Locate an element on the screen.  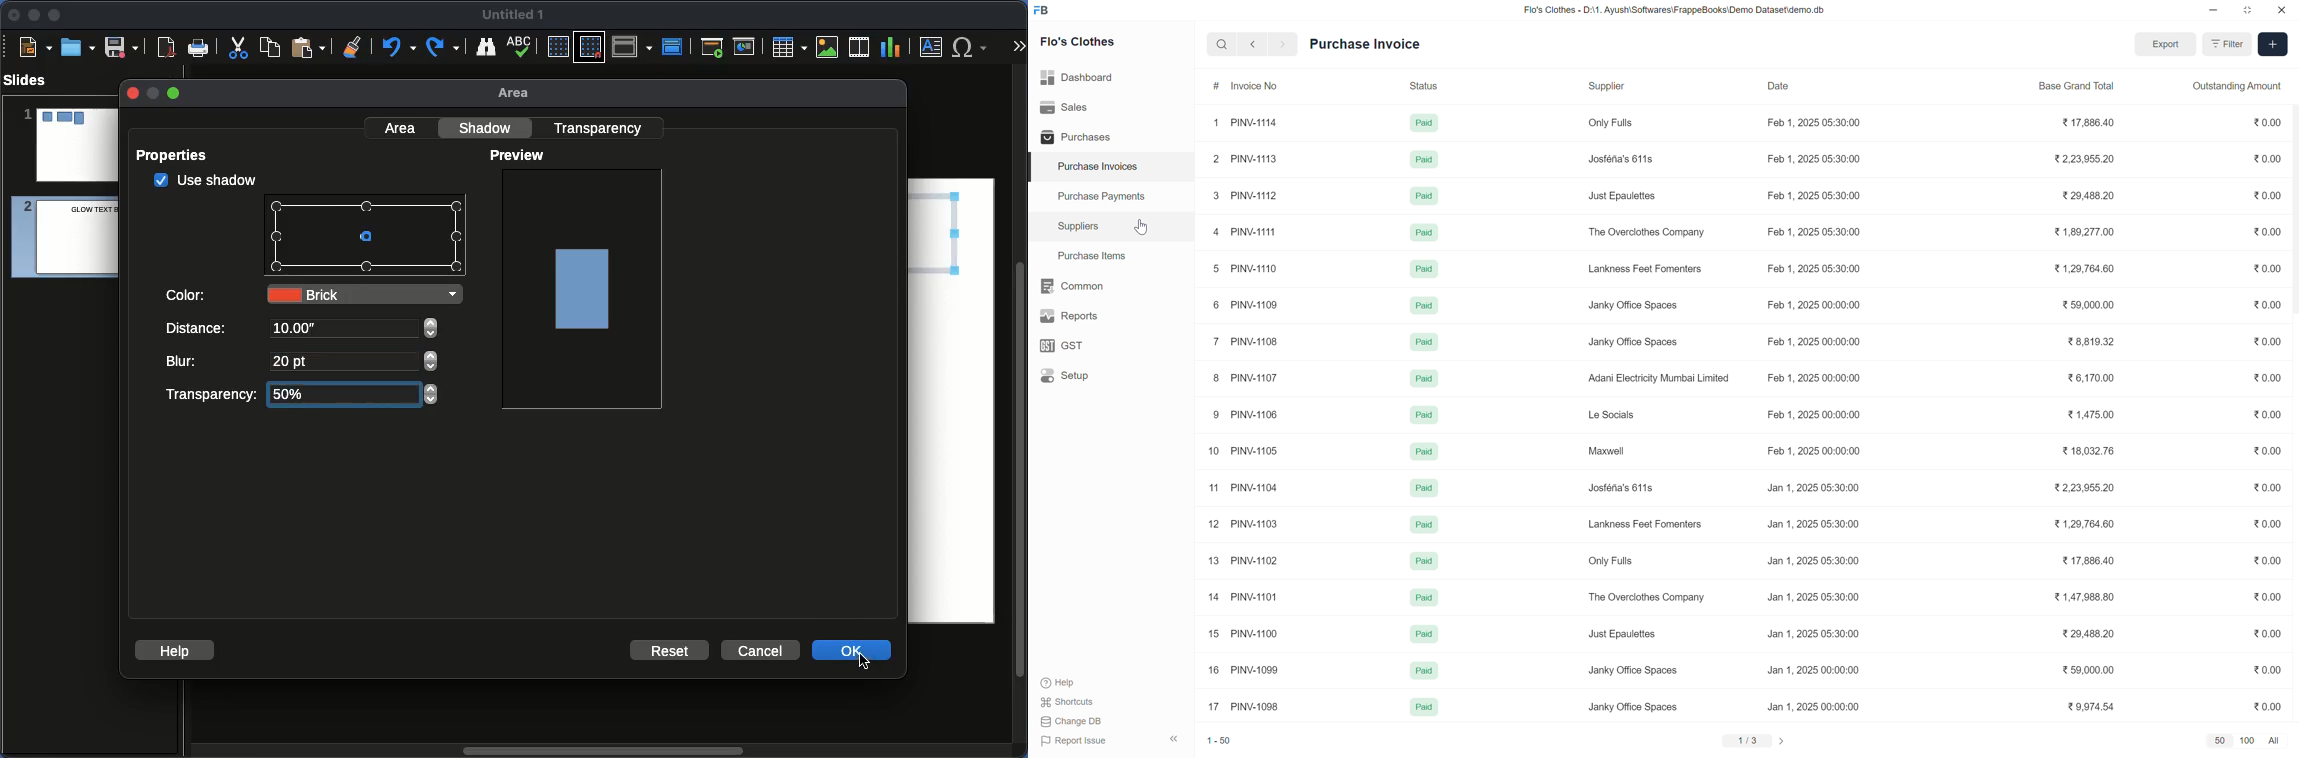
9,974.54 is located at coordinates (2090, 706).